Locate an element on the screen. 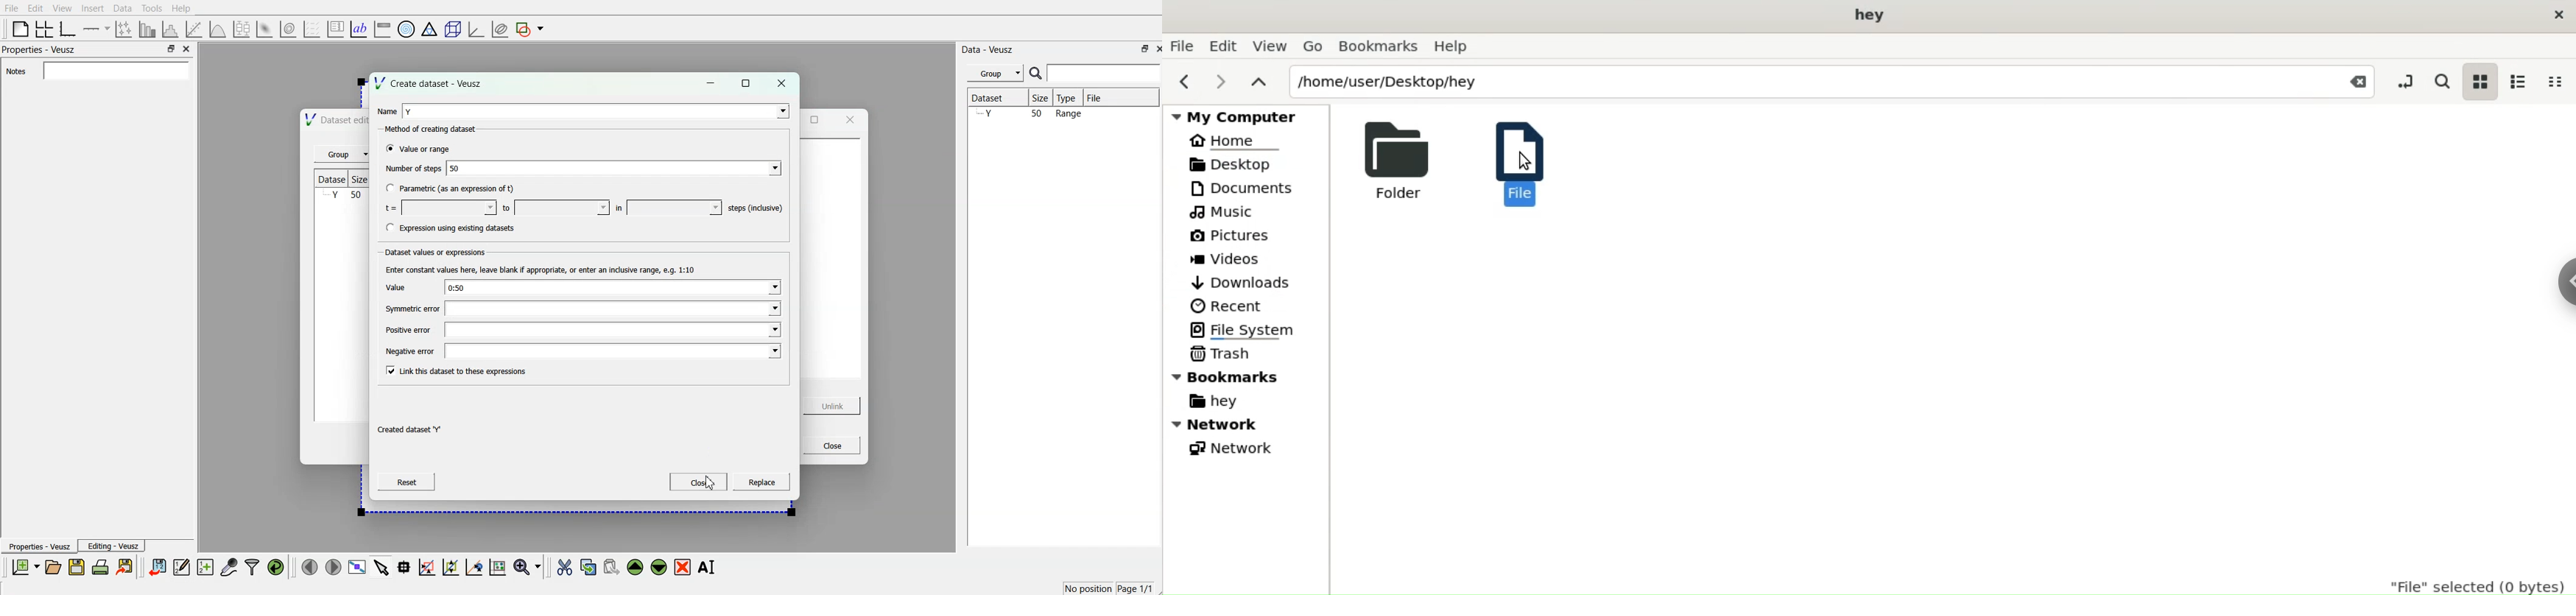 This screenshot has height=616, width=2576. Parametric (as an expression of t) is located at coordinates (459, 187).